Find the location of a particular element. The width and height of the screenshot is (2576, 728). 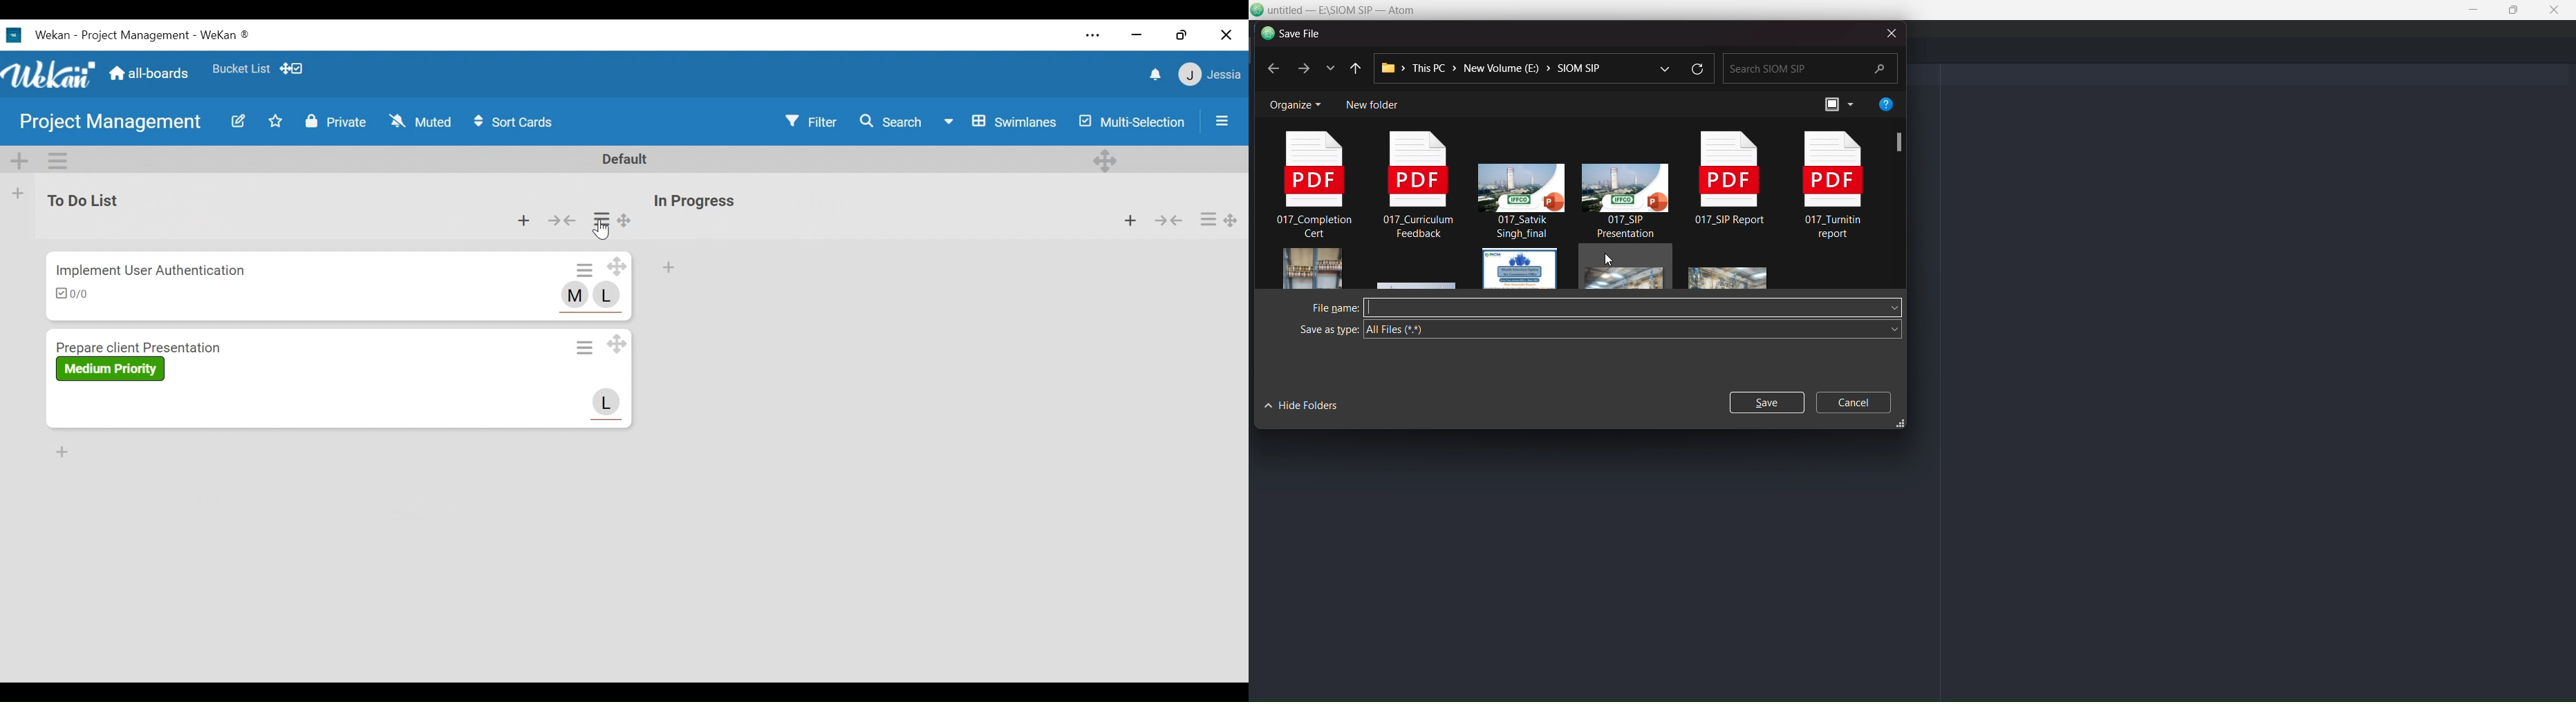

minimize is located at coordinates (2471, 8).